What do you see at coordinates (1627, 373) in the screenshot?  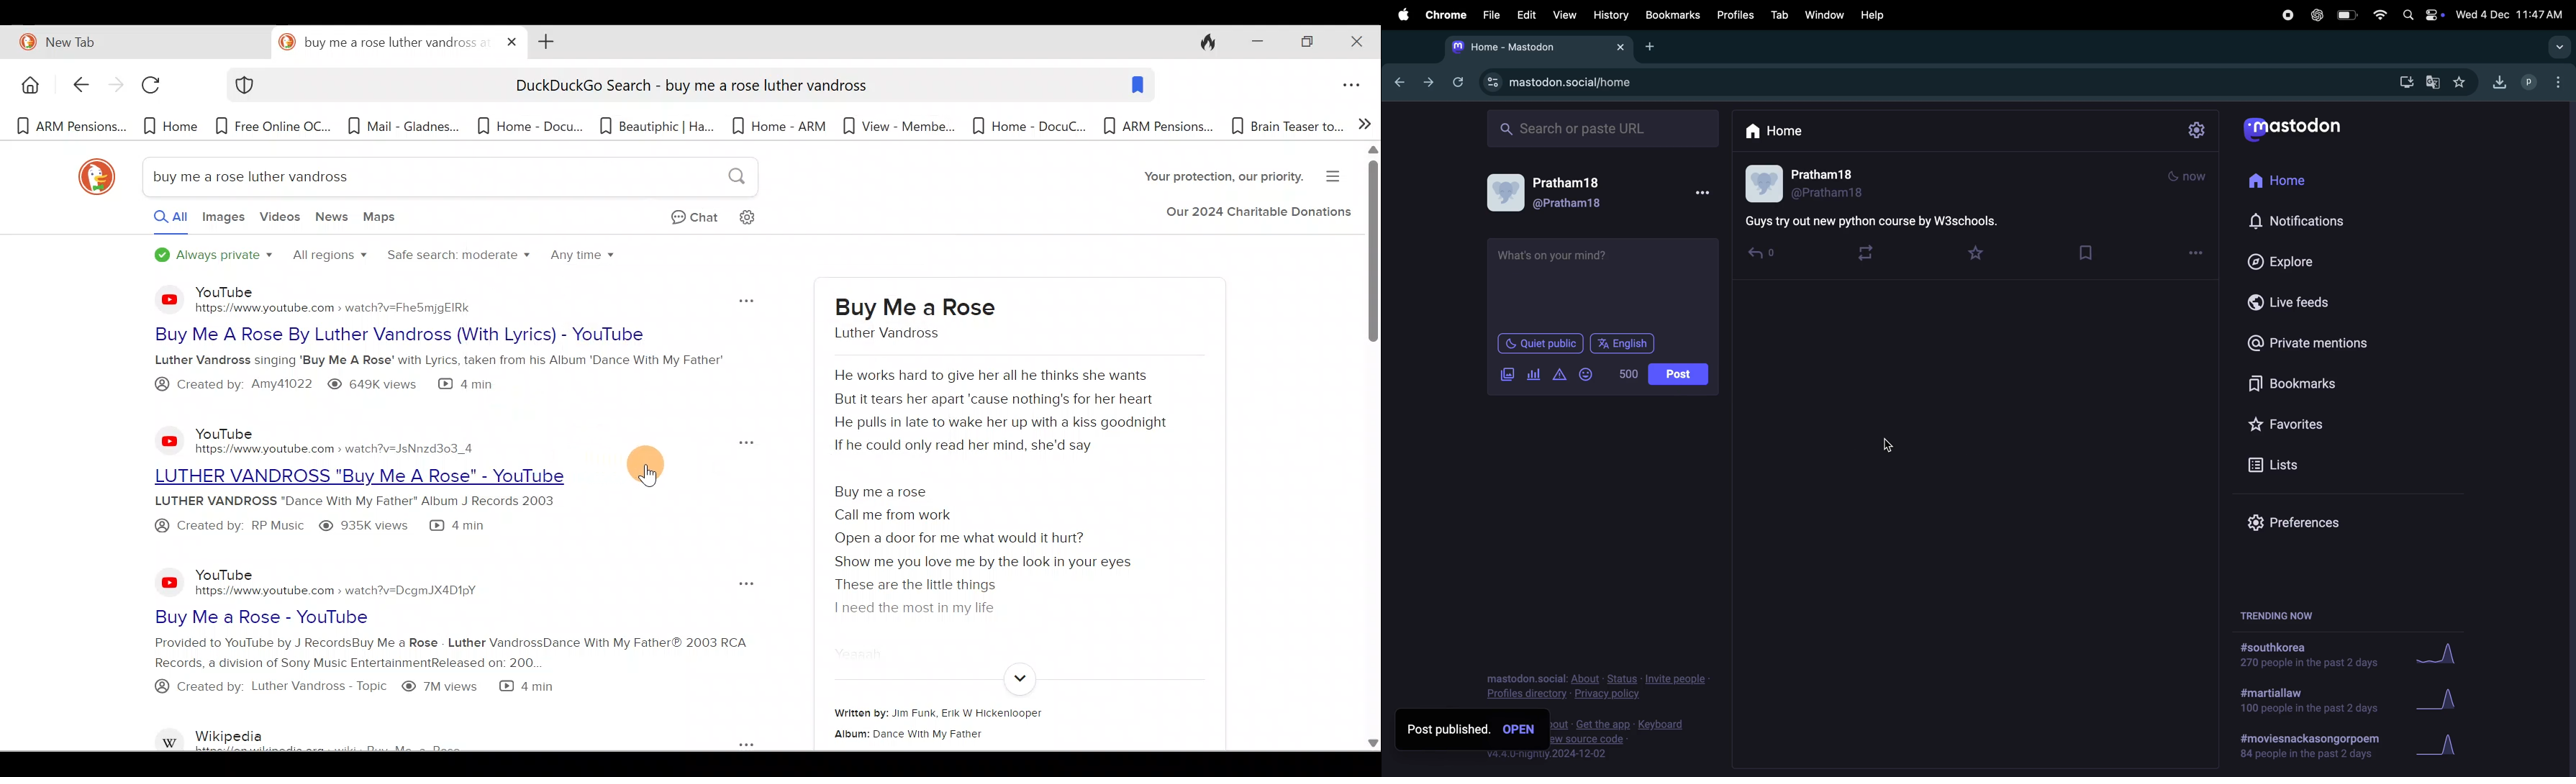 I see `No of words` at bounding box center [1627, 373].